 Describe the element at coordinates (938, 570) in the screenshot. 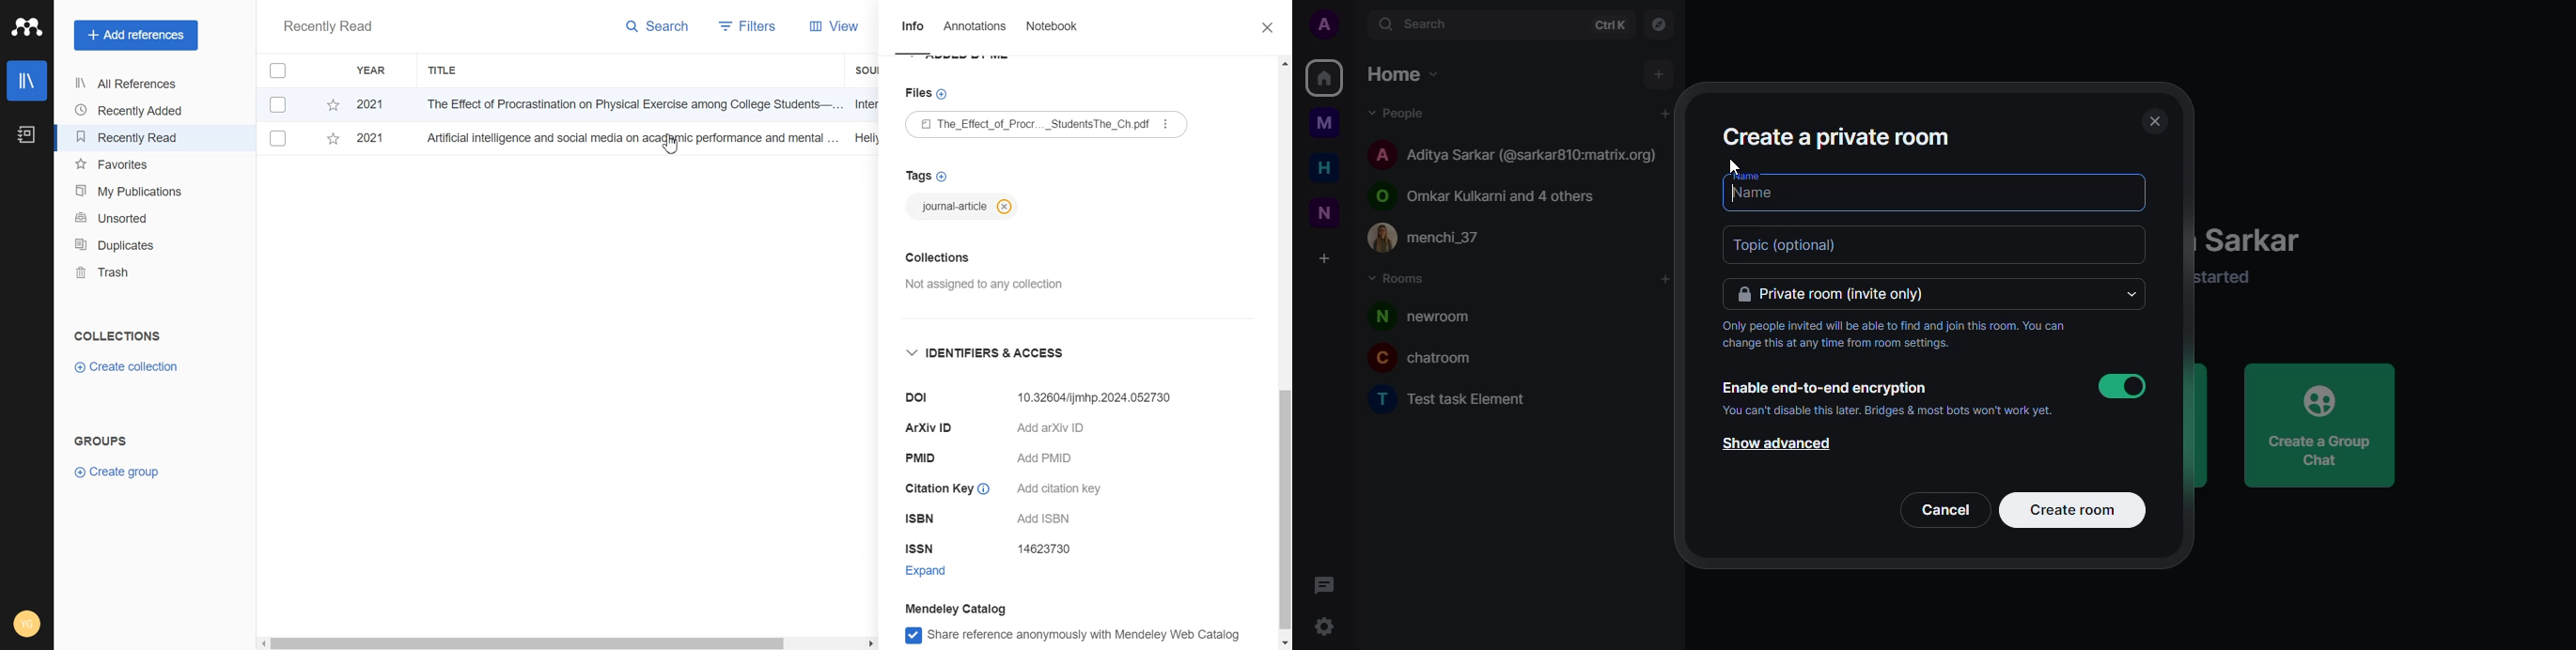

I see `Expand` at that location.